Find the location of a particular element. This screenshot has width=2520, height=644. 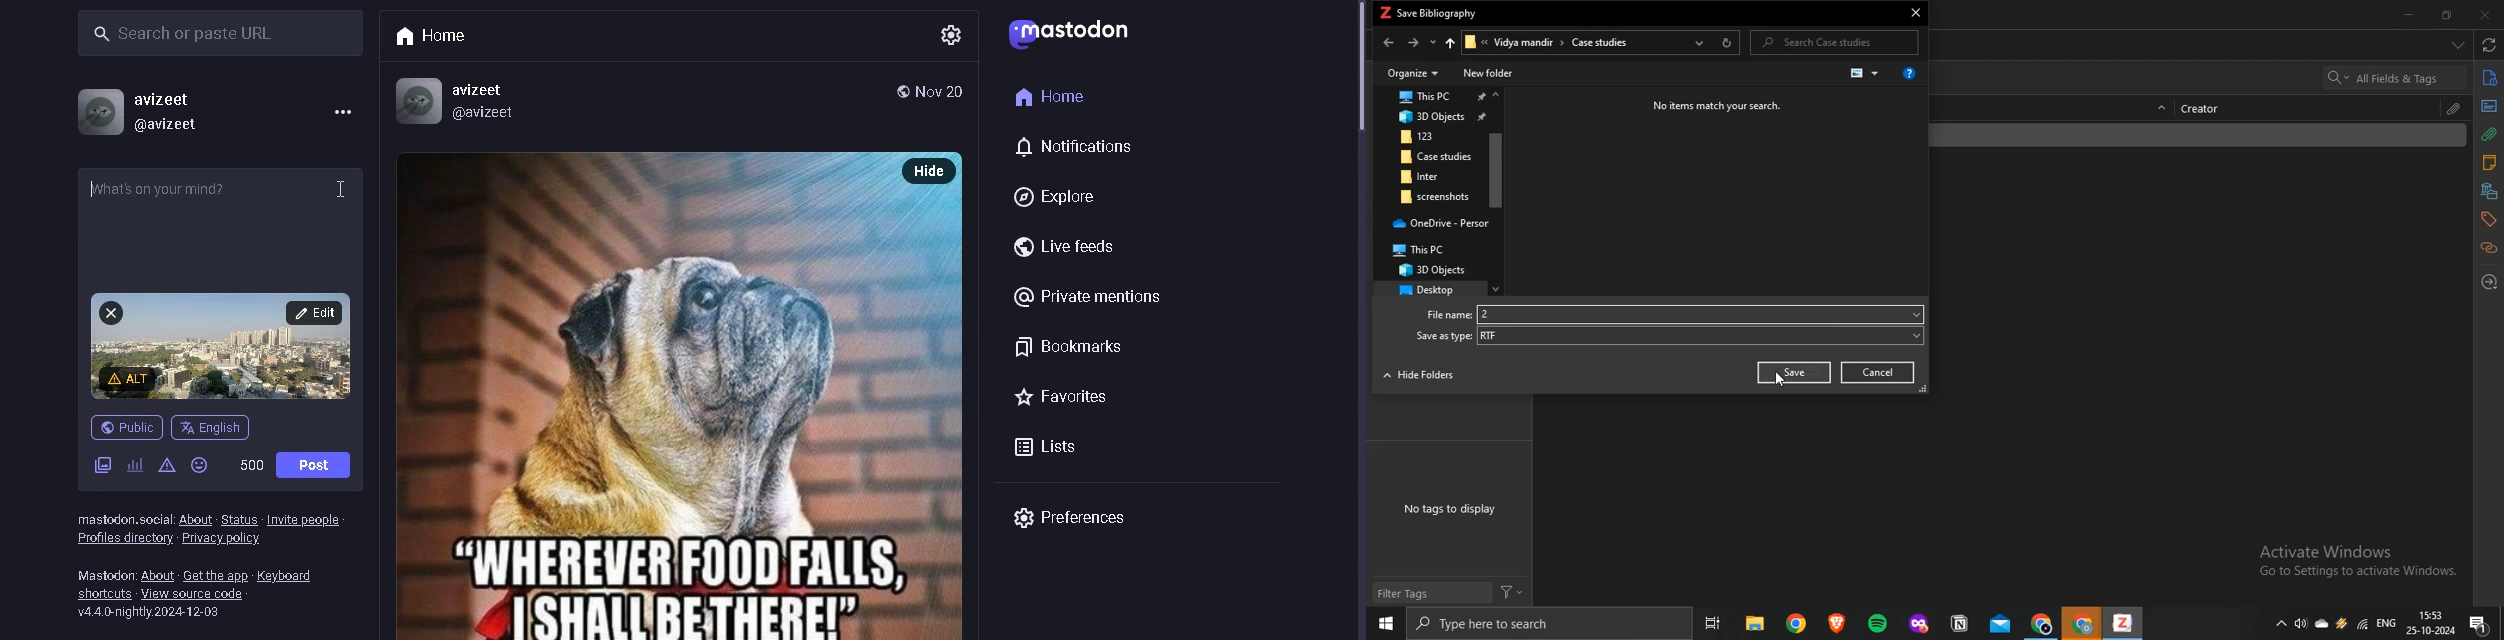

attachment is located at coordinates (2455, 109).